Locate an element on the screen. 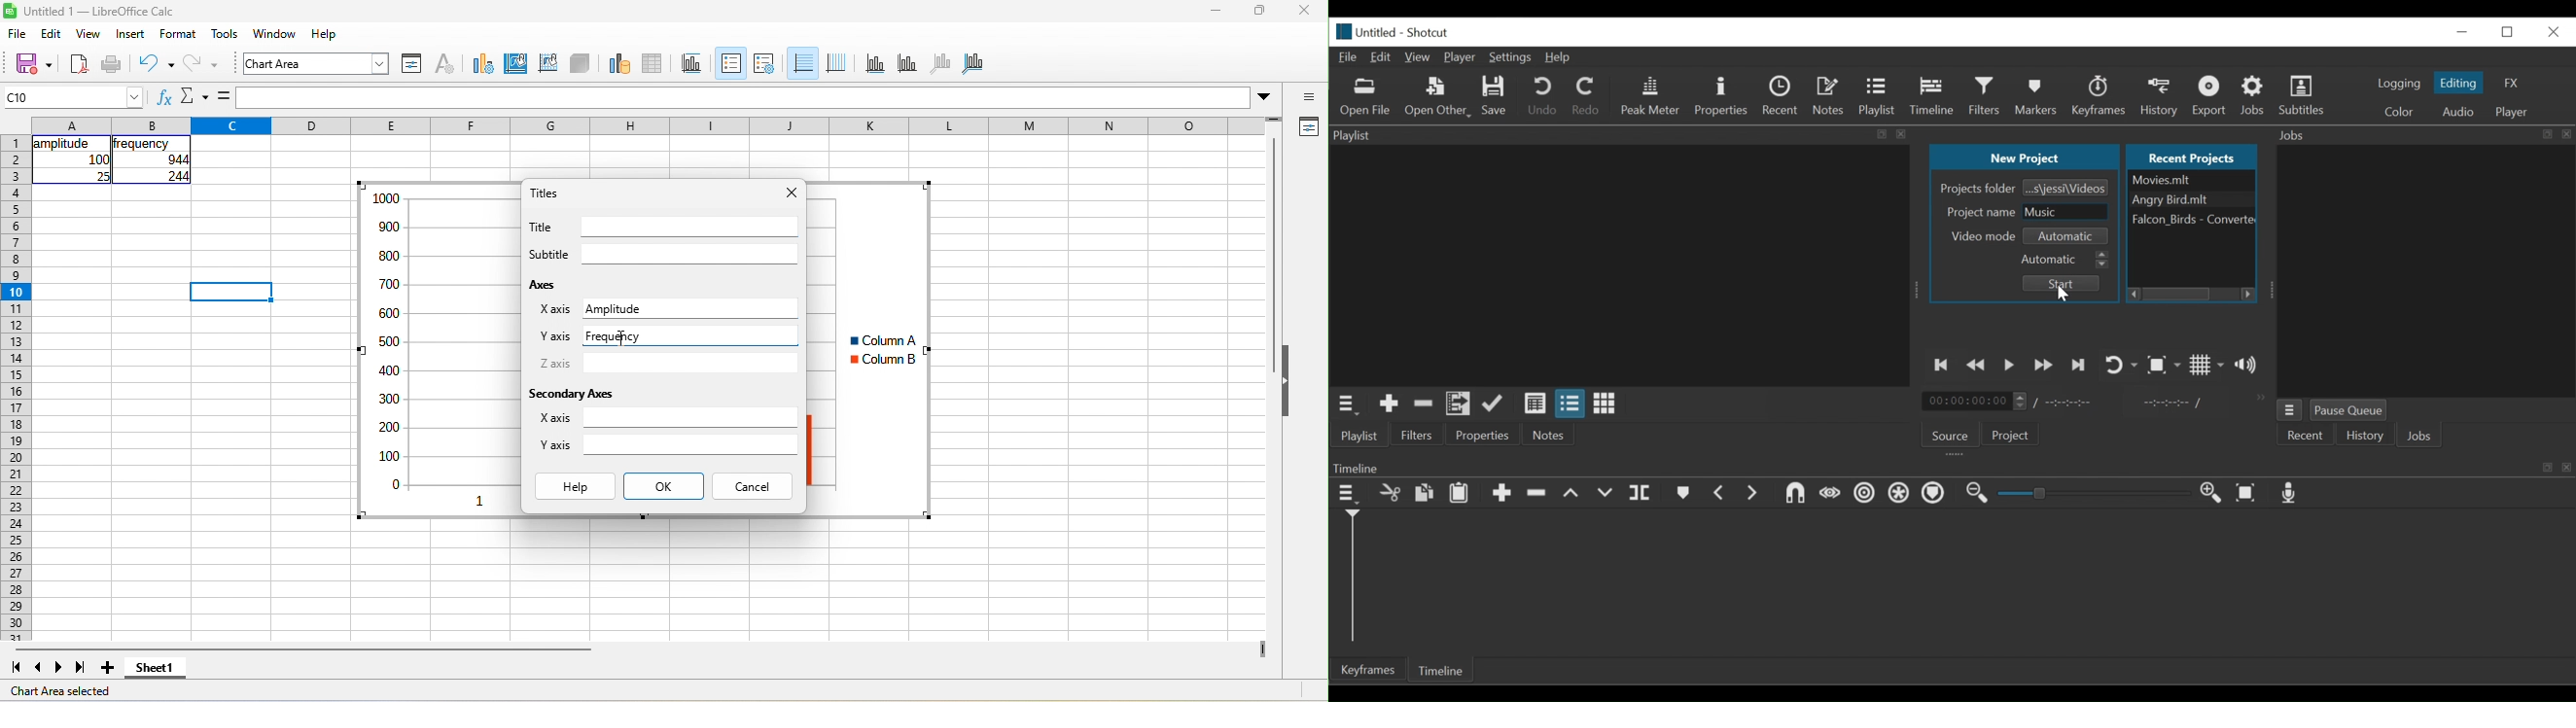  Select Video mode is located at coordinates (2068, 235).